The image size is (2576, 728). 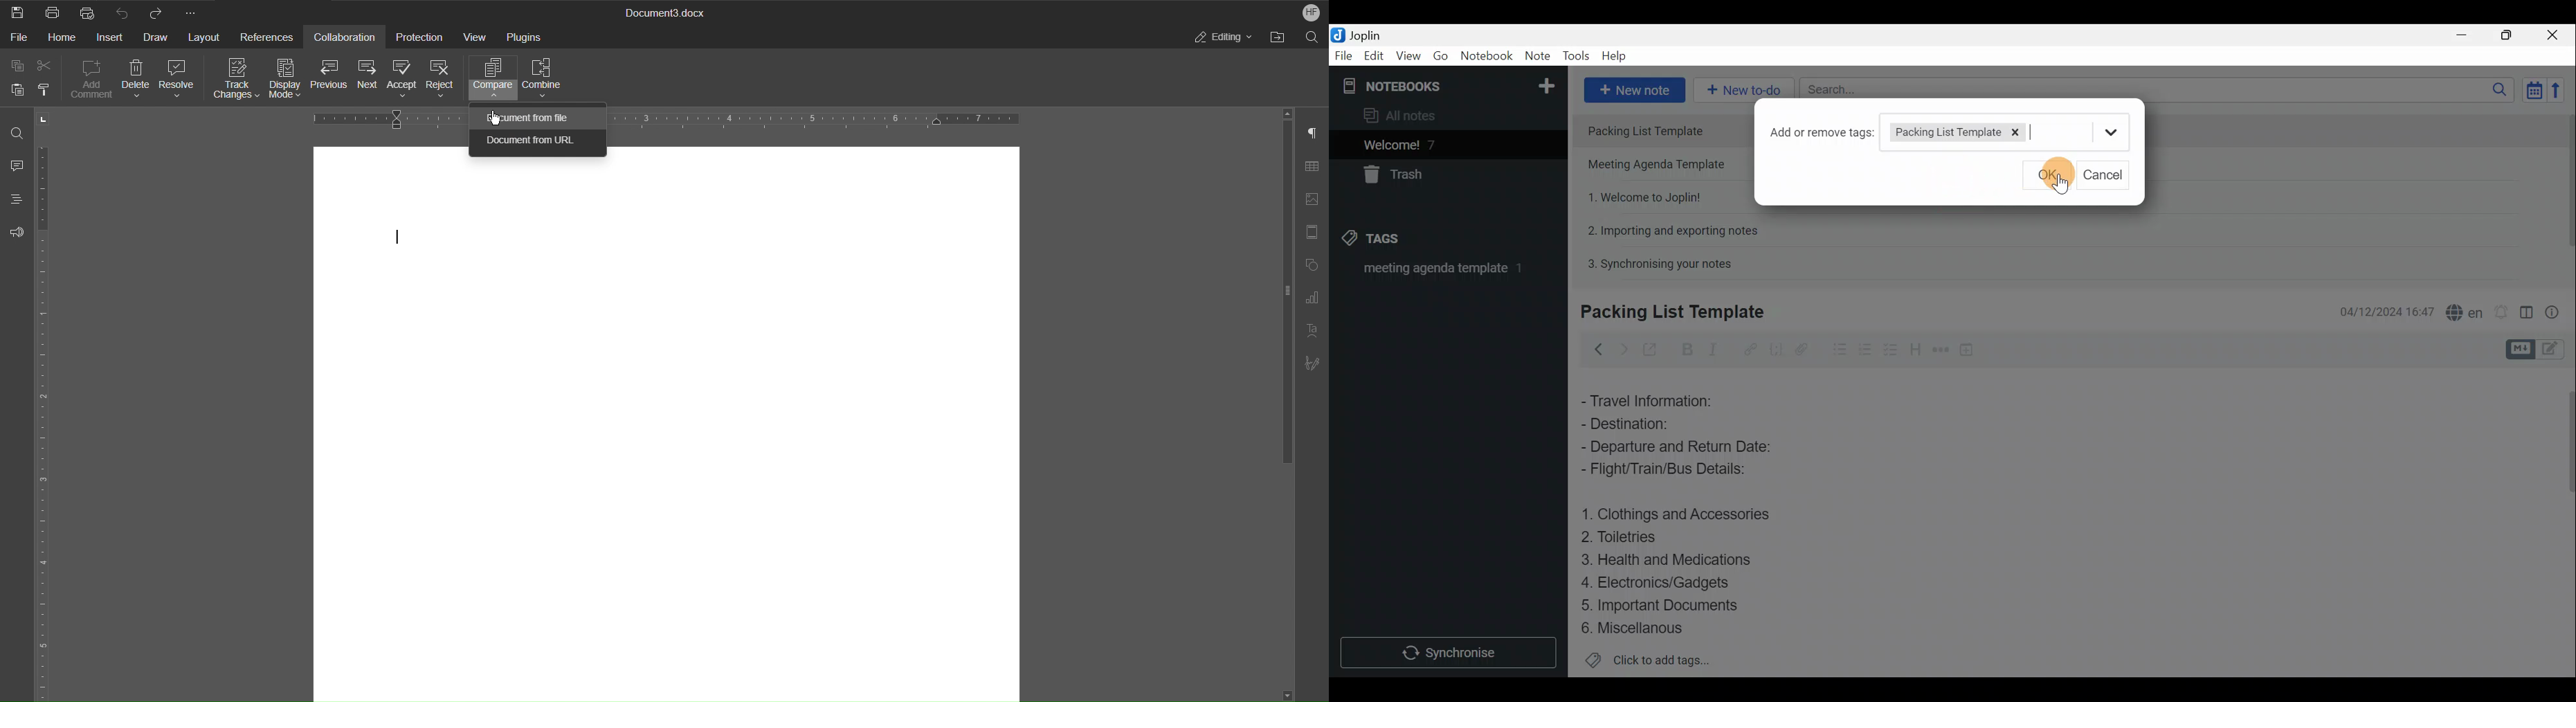 What do you see at coordinates (1686, 348) in the screenshot?
I see `Bold` at bounding box center [1686, 348].